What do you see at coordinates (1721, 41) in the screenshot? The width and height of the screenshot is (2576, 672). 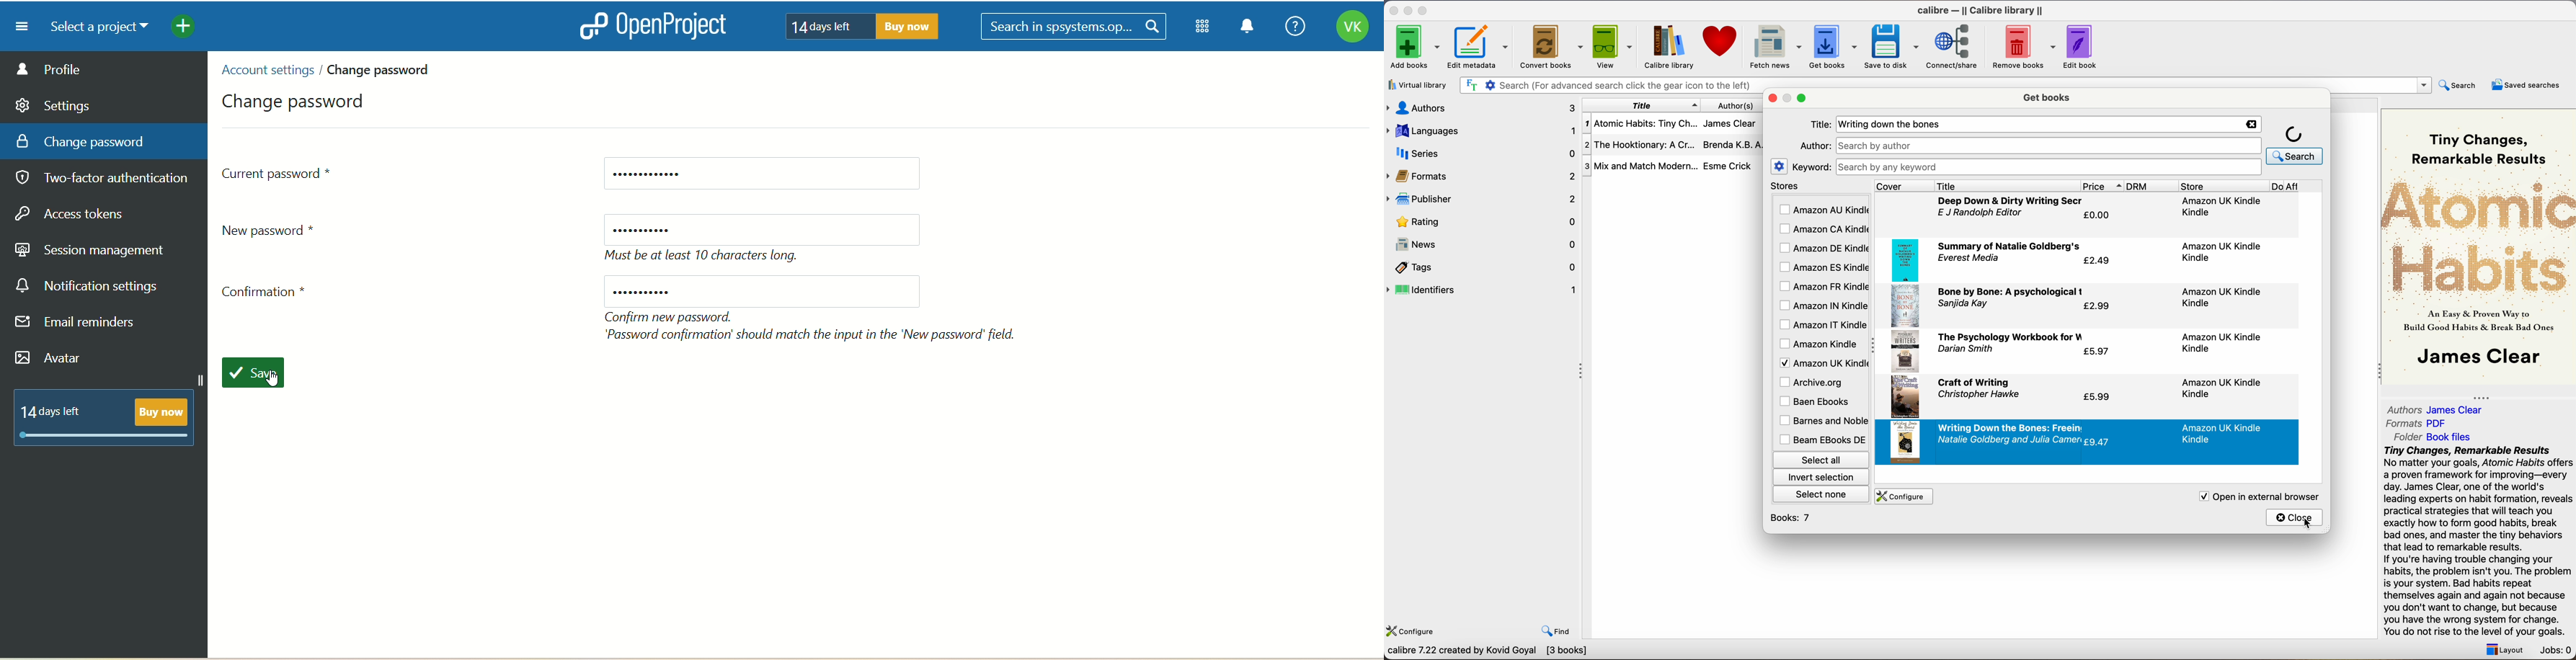 I see `donate` at bounding box center [1721, 41].